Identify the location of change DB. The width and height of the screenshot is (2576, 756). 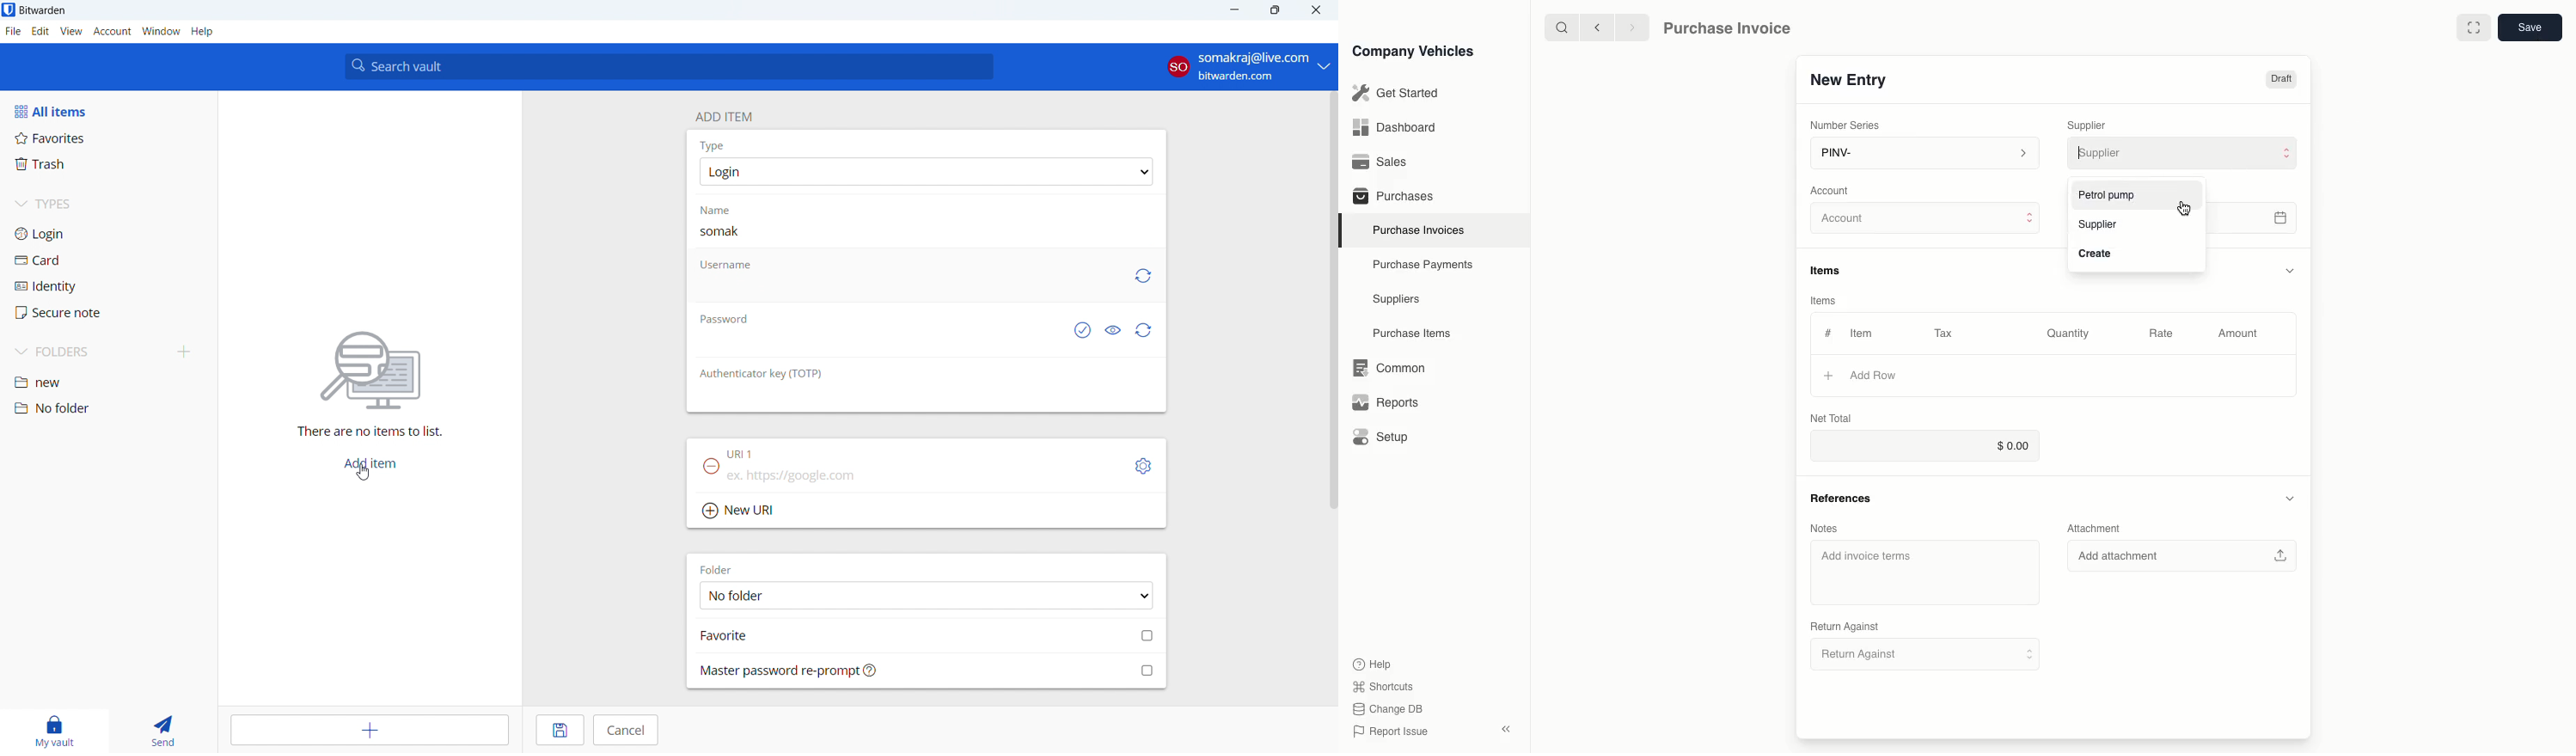
(1390, 709).